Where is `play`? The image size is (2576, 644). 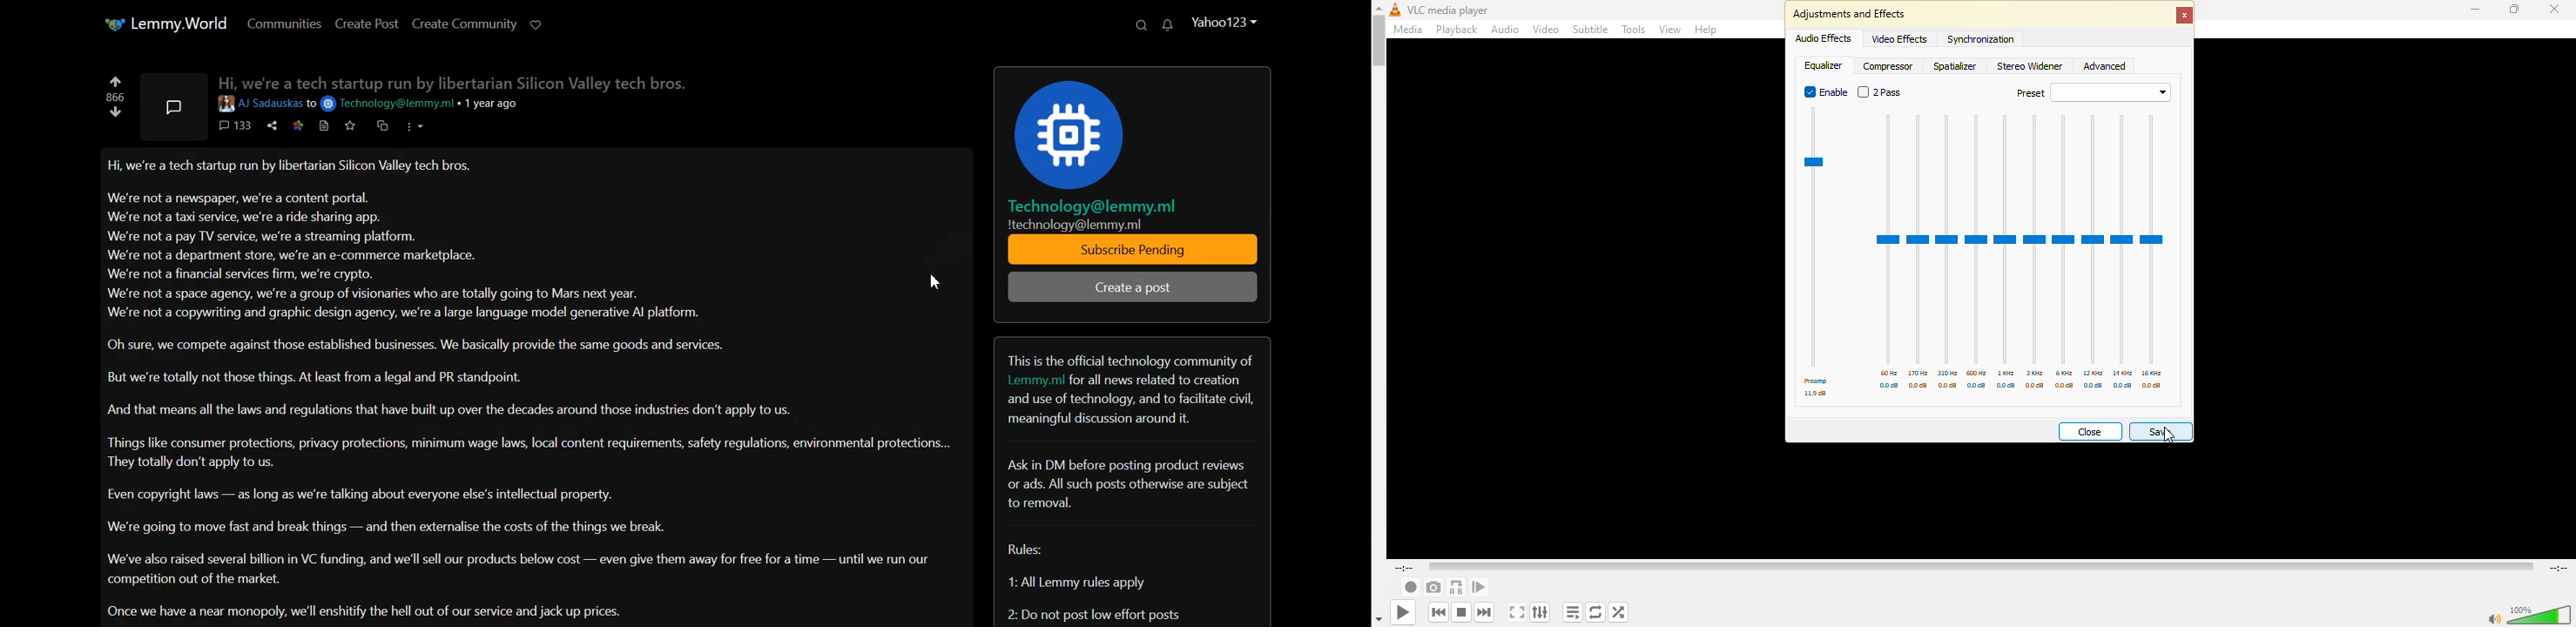 play is located at coordinates (1403, 613).